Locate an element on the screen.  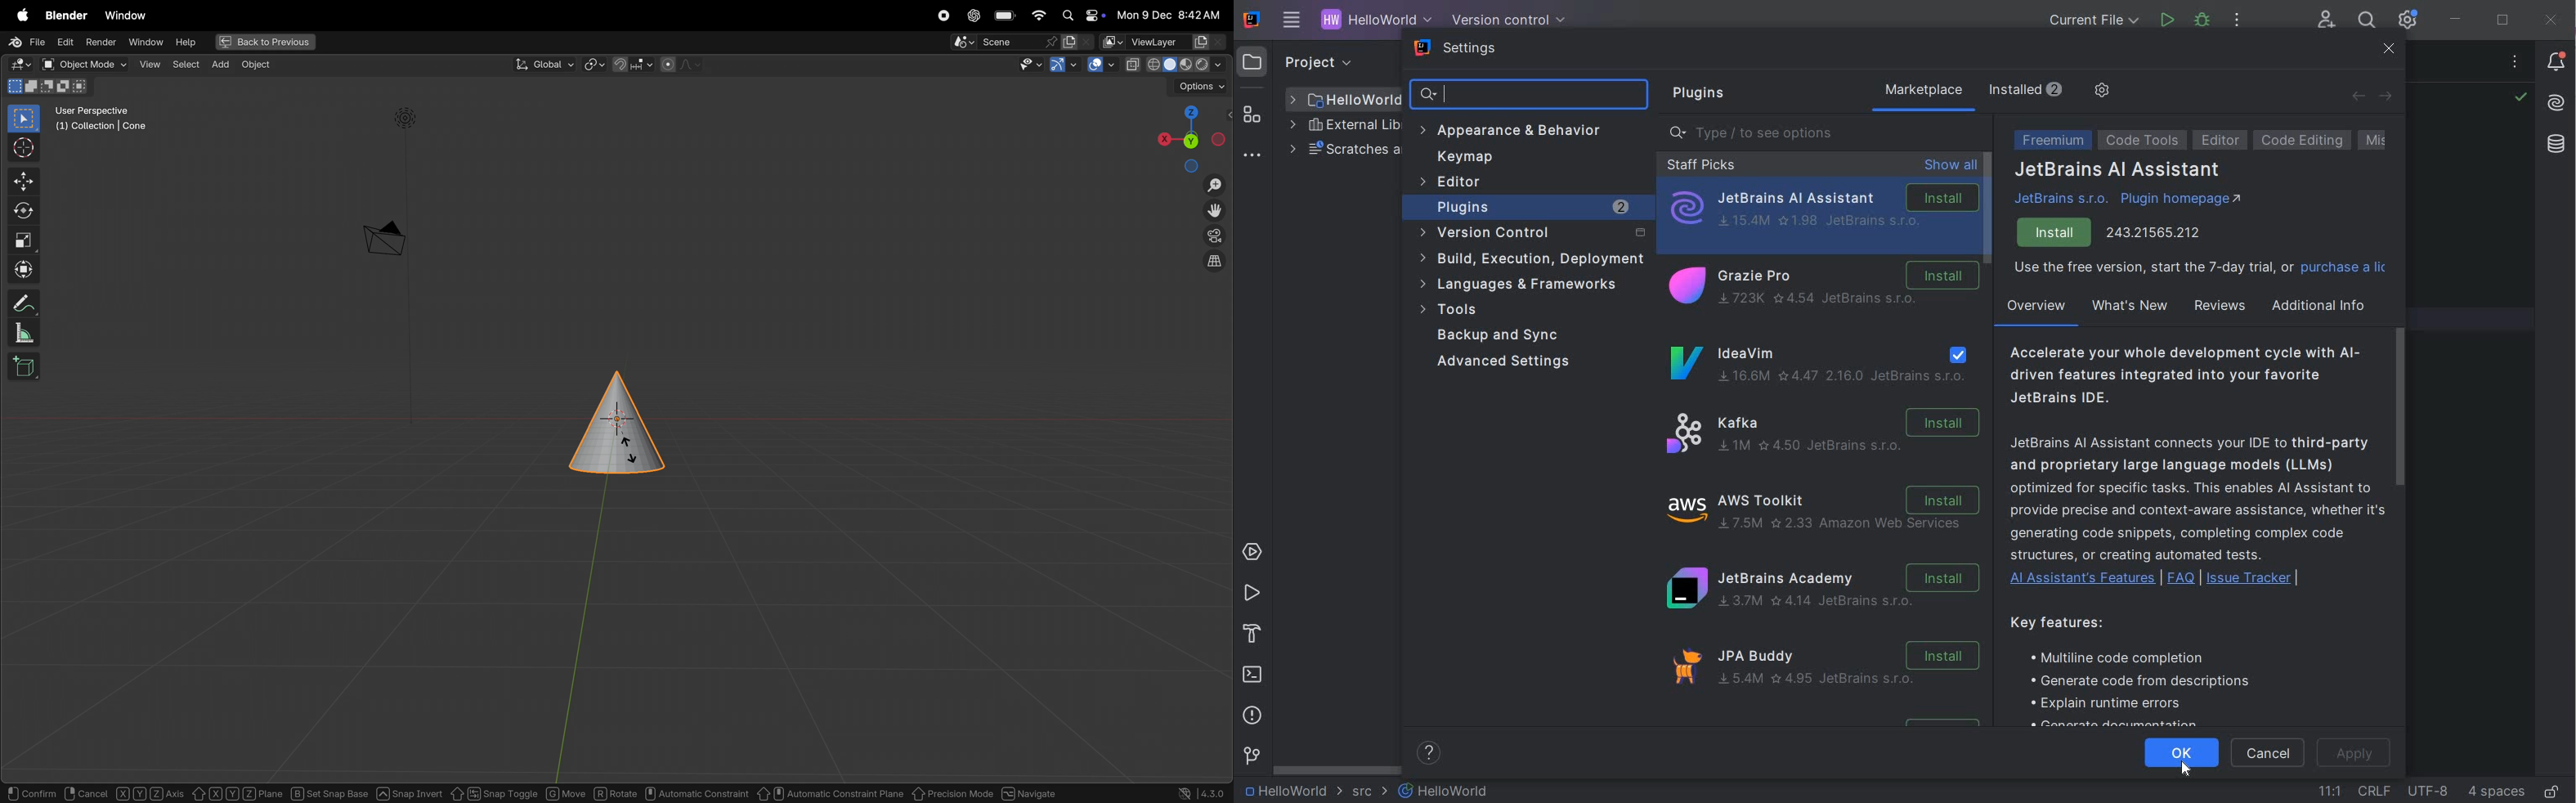
close is located at coordinates (2390, 51).